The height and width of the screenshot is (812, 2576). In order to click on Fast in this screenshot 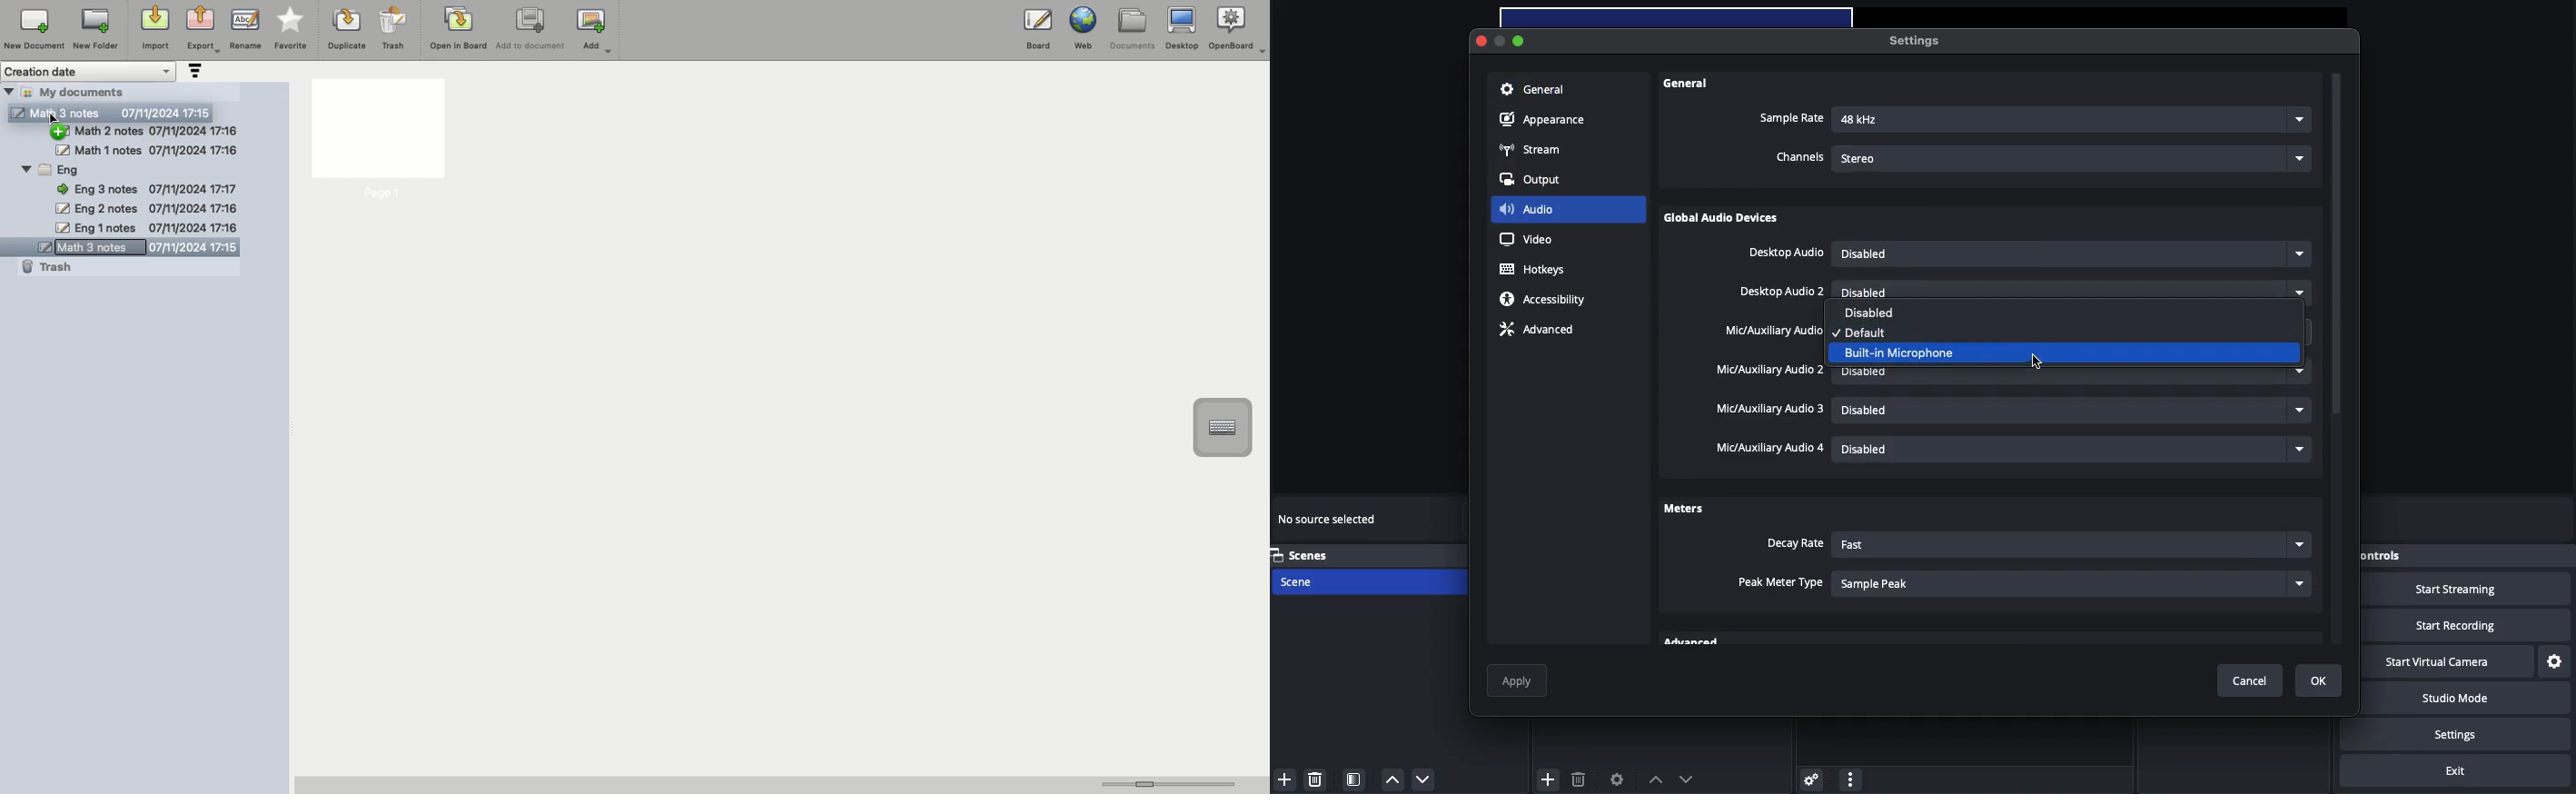, I will do `click(2069, 546)`.